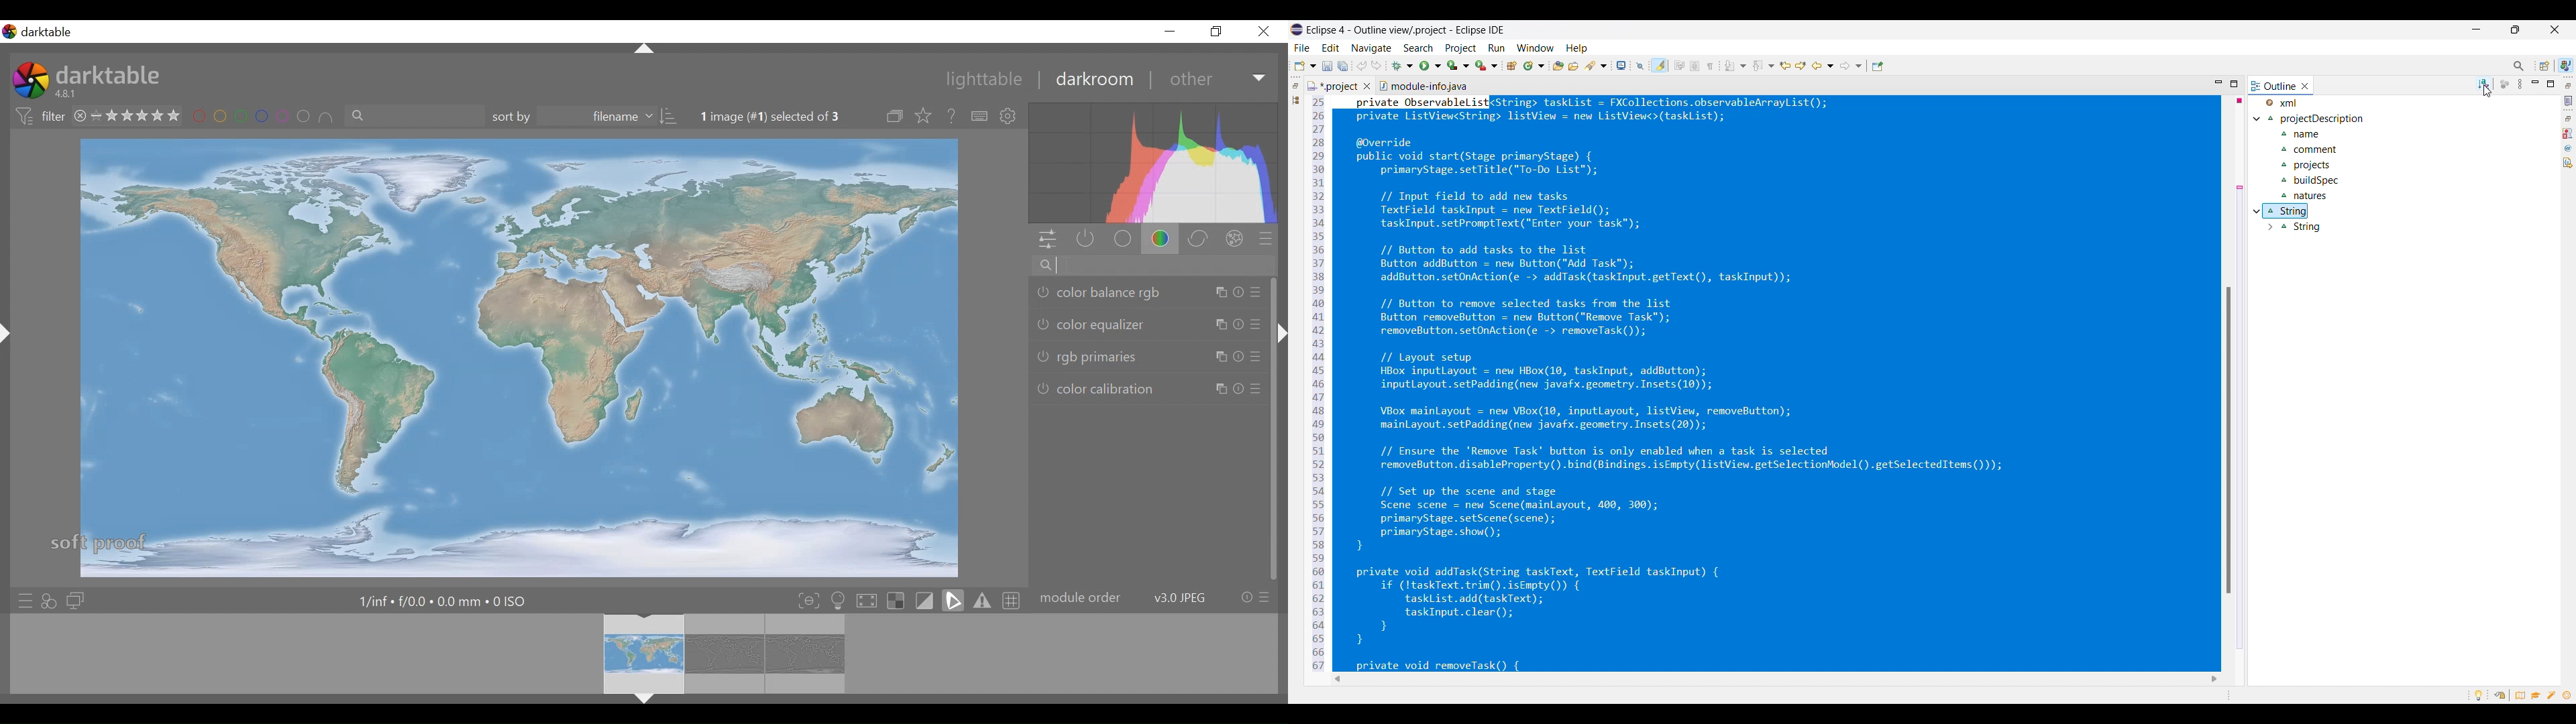 The image size is (2576, 728). What do you see at coordinates (2550, 84) in the screenshot?
I see `Maximize` at bounding box center [2550, 84].